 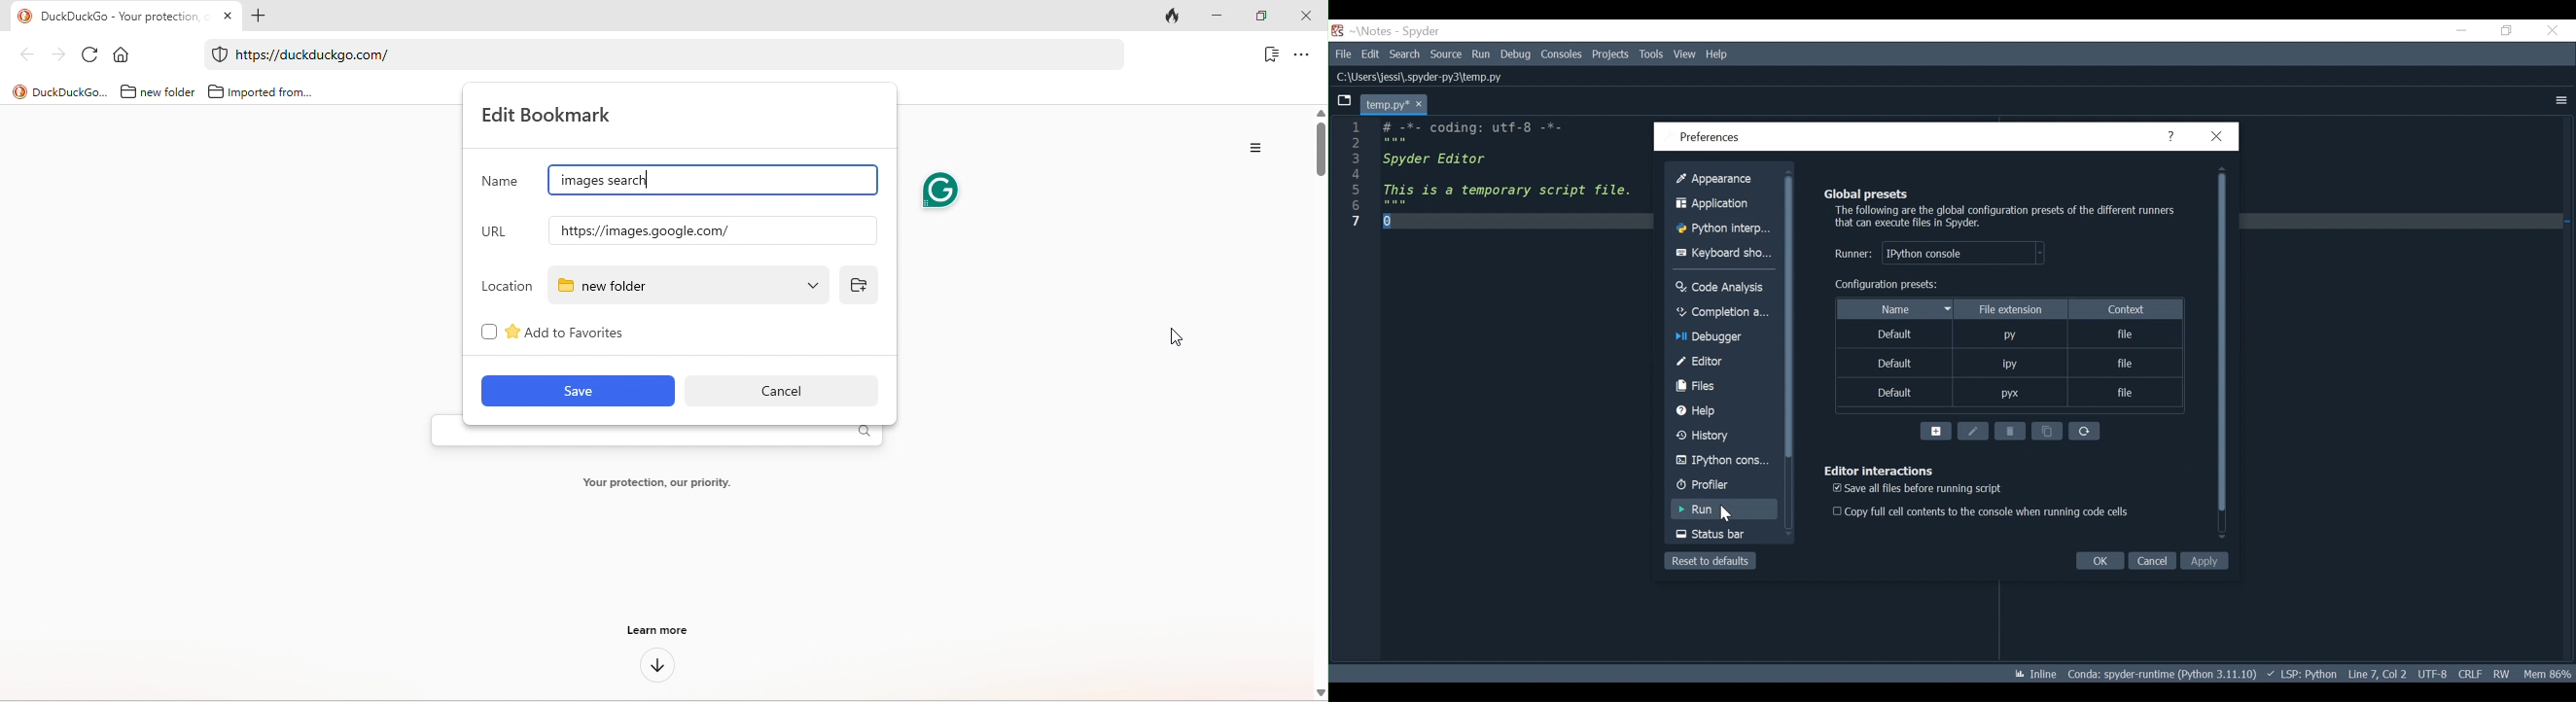 I want to click on bookmark, so click(x=1269, y=56).